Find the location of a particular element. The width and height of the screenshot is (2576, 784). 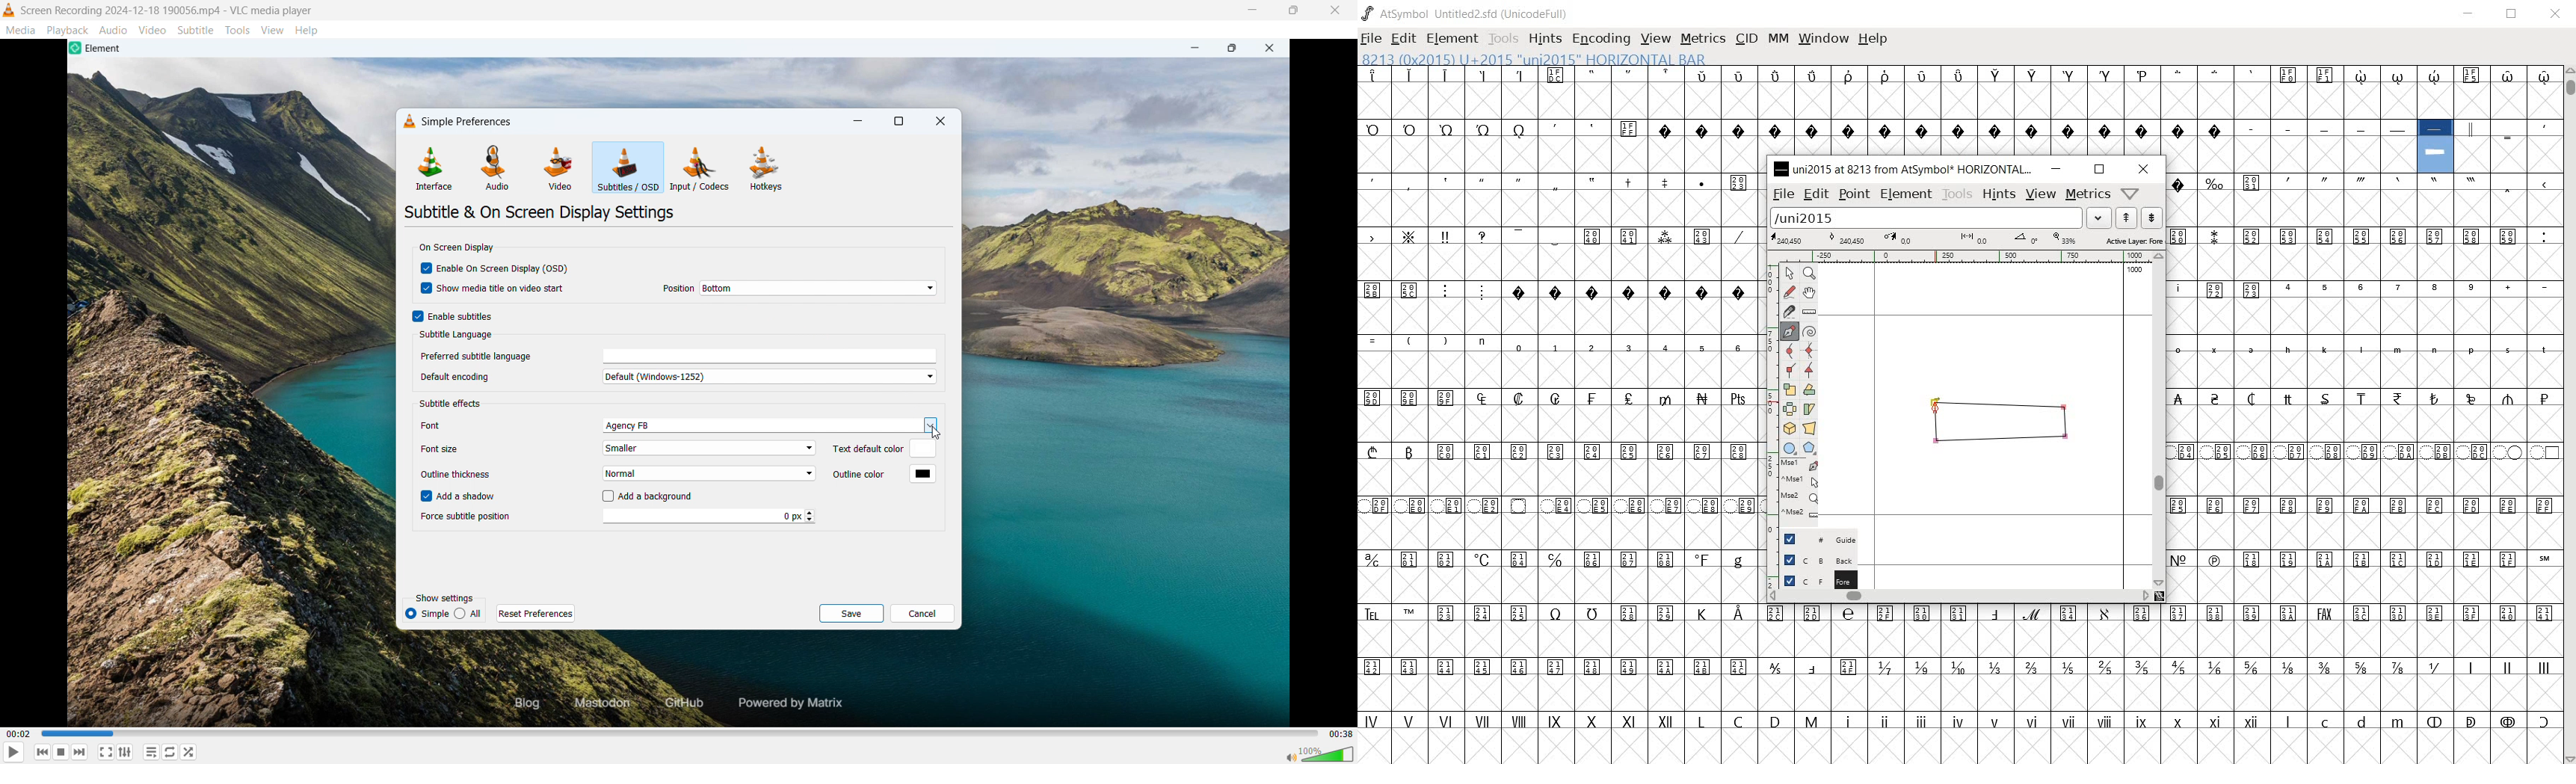

cut splines in two is located at coordinates (1787, 310).